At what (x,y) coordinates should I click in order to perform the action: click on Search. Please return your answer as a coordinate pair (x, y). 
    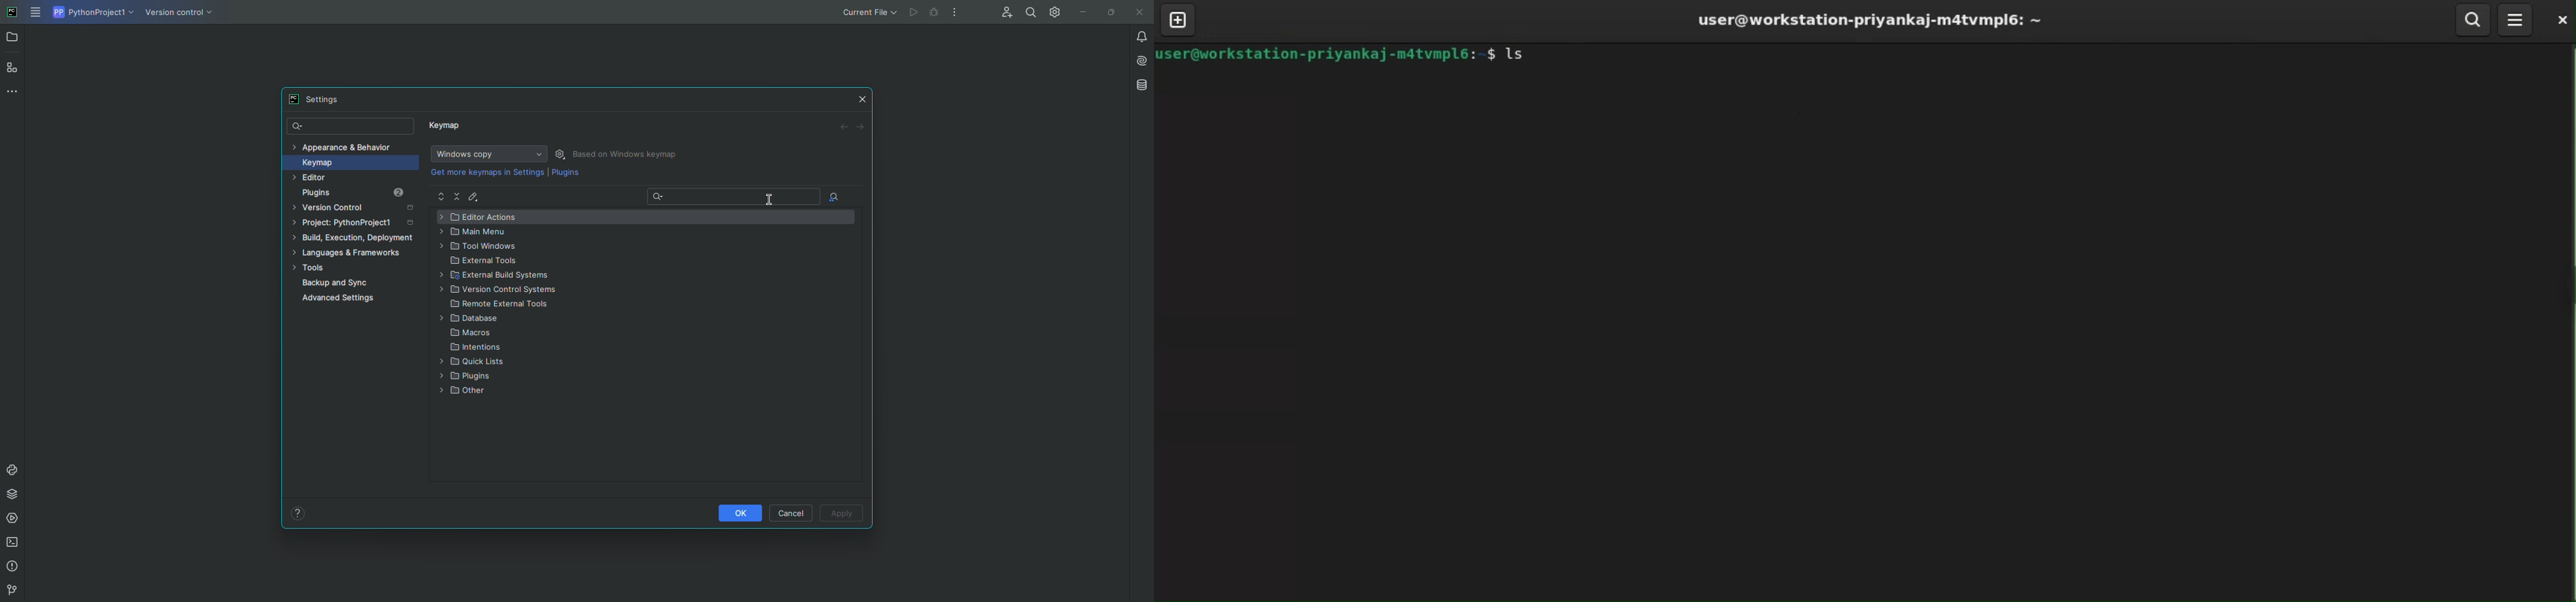
    Looking at the image, I should click on (735, 198).